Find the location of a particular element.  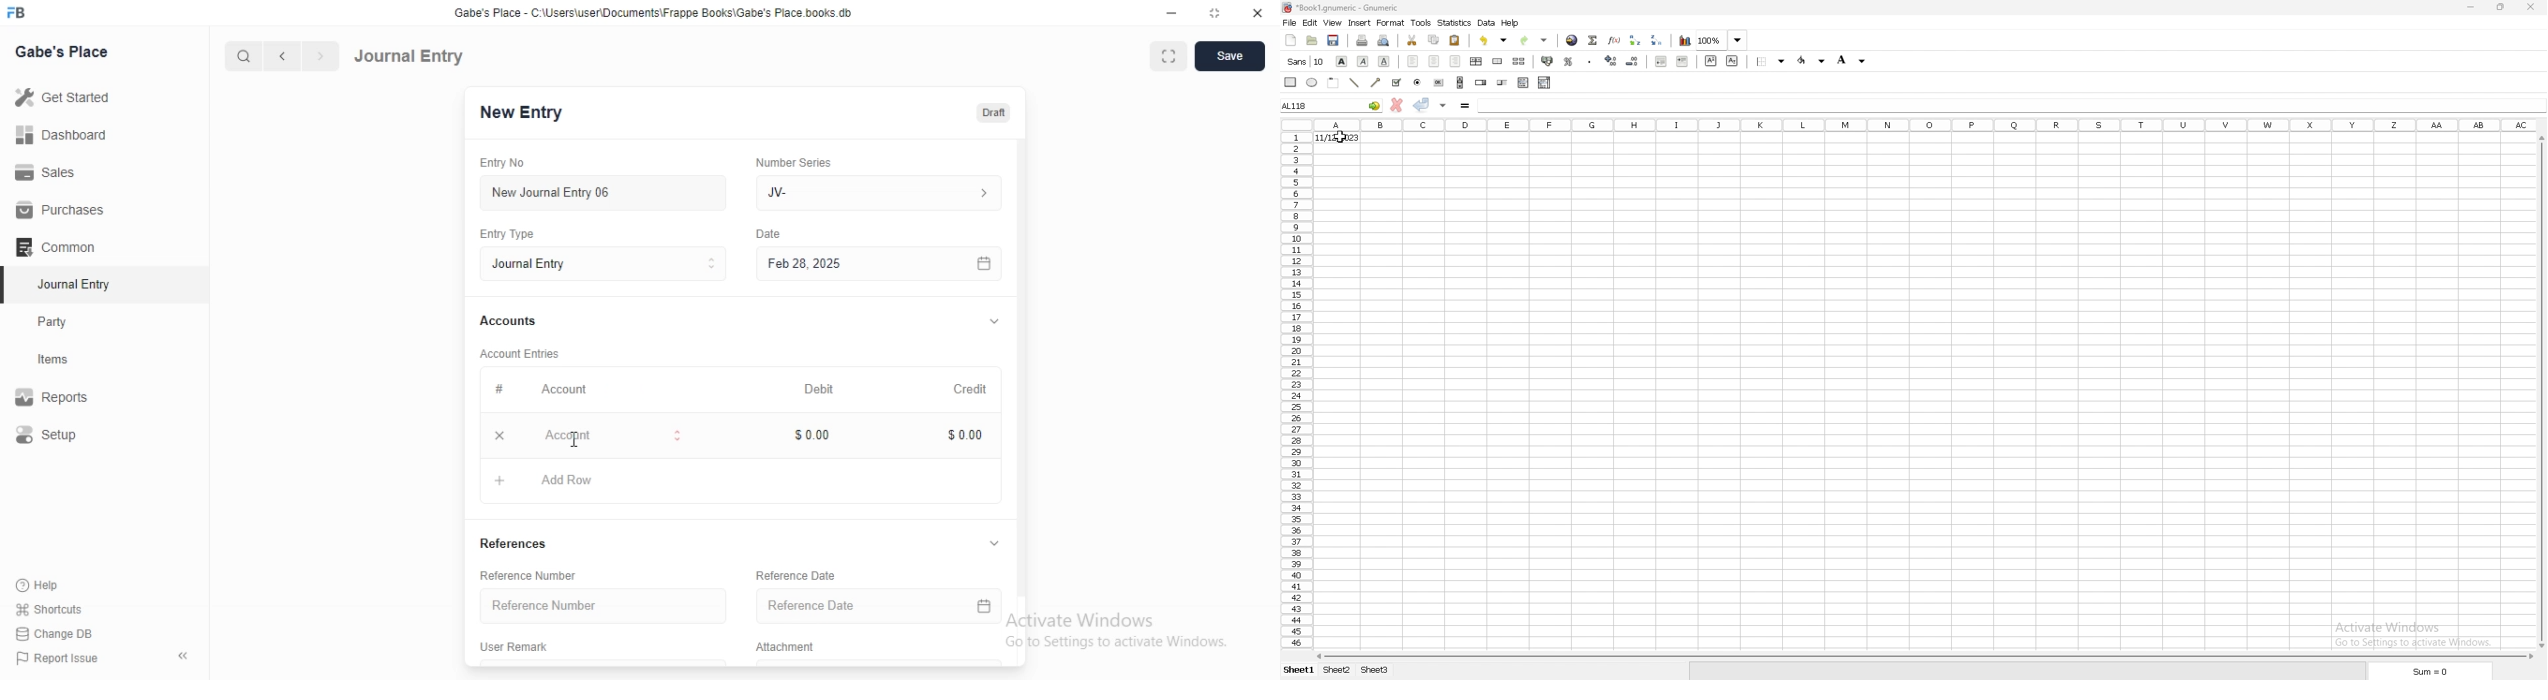

close is located at coordinates (498, 436).